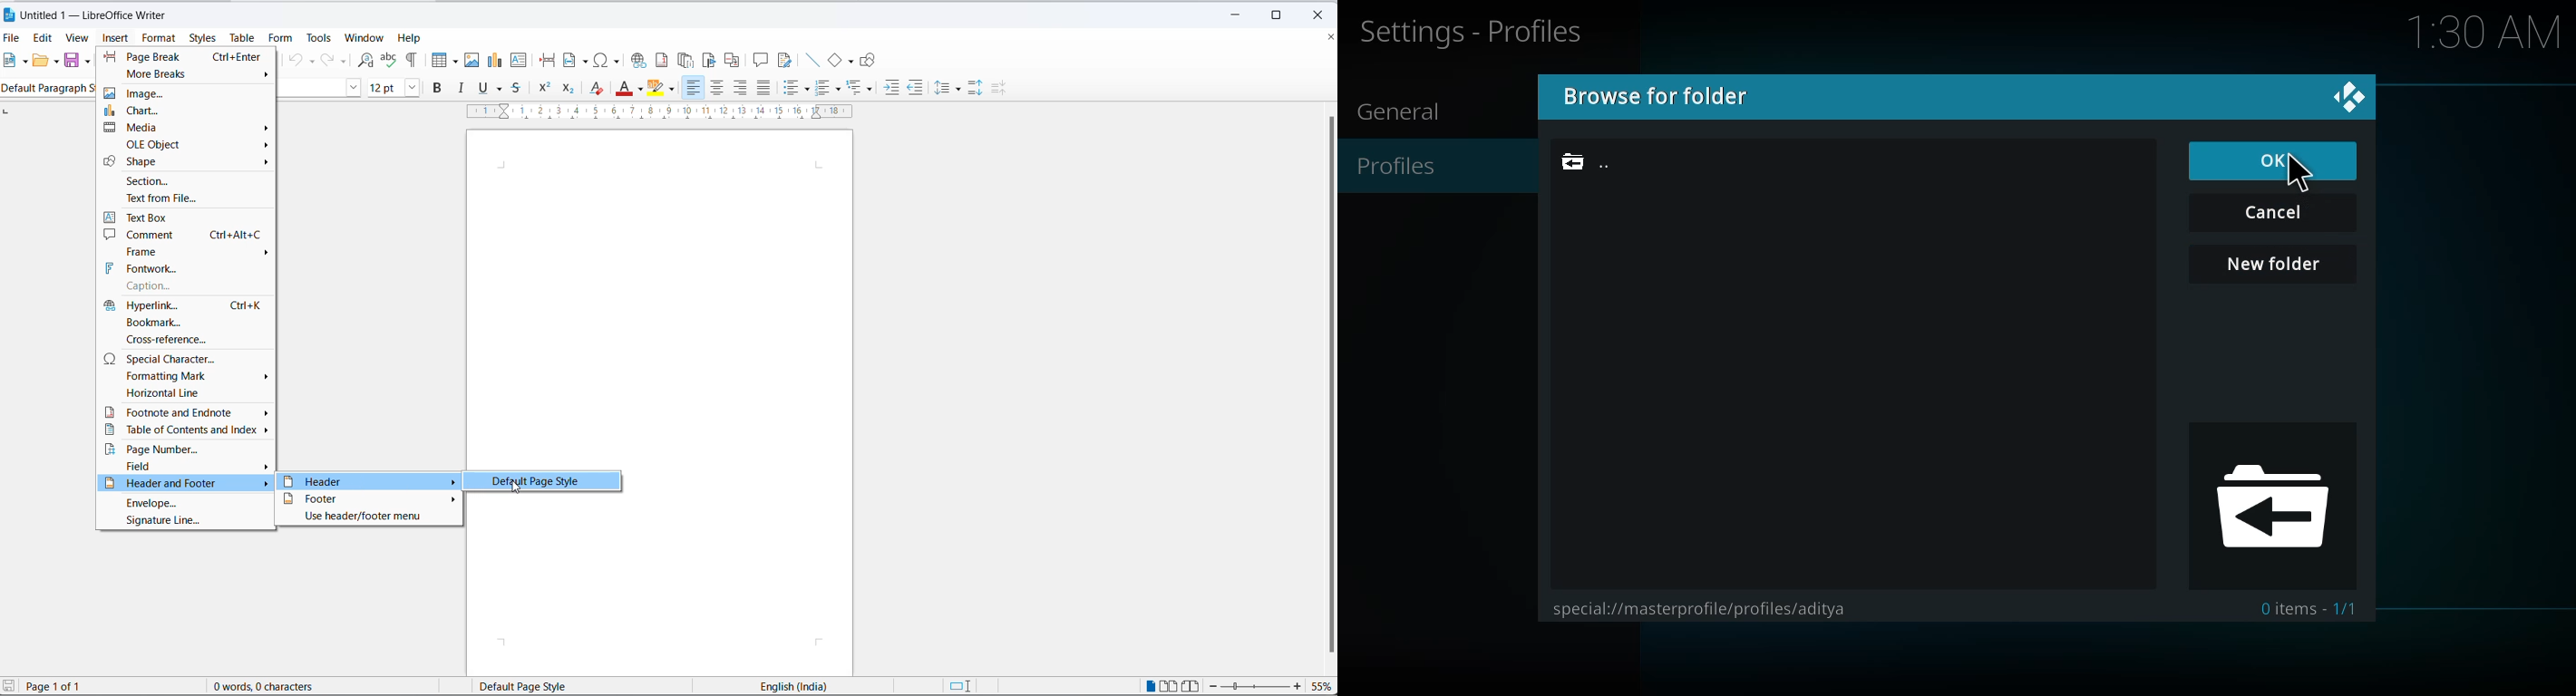 Image resolution: width=2576 pixels, height=700 pixels. Describe the element at coordinates (540, 481) in the screenshot. I see `default page style` at that location.